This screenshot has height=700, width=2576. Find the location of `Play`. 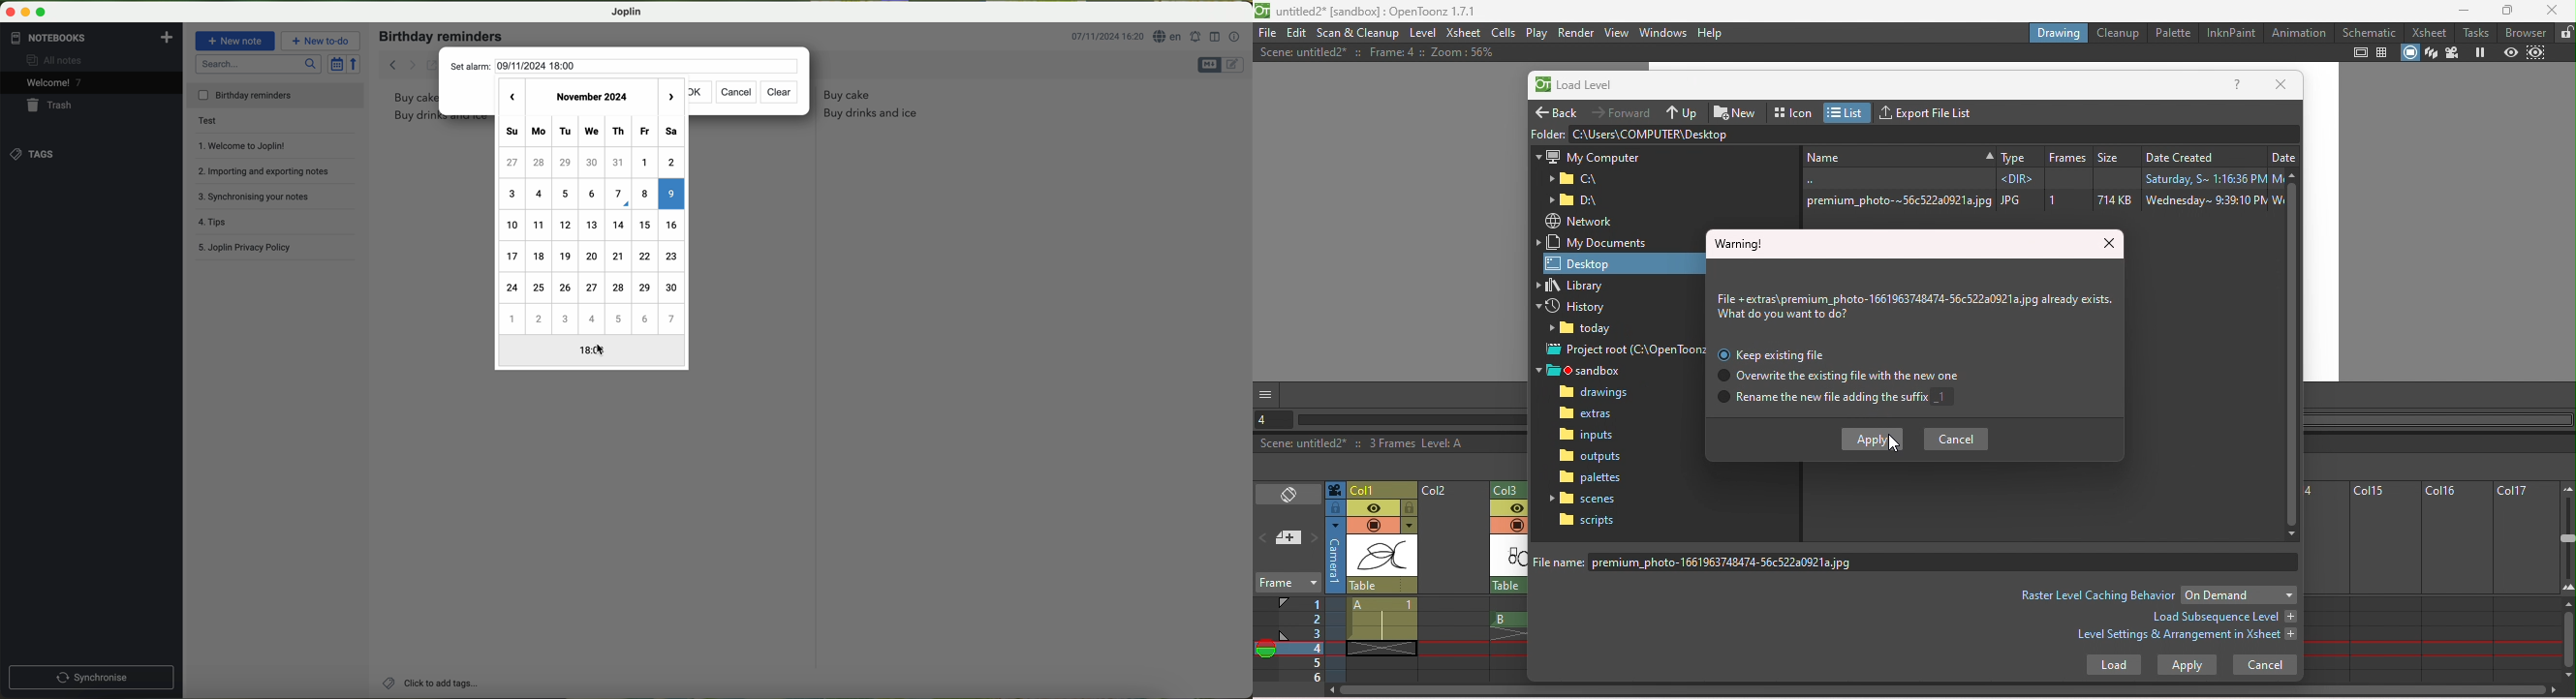

Play is located at coordinates (1536, 33).